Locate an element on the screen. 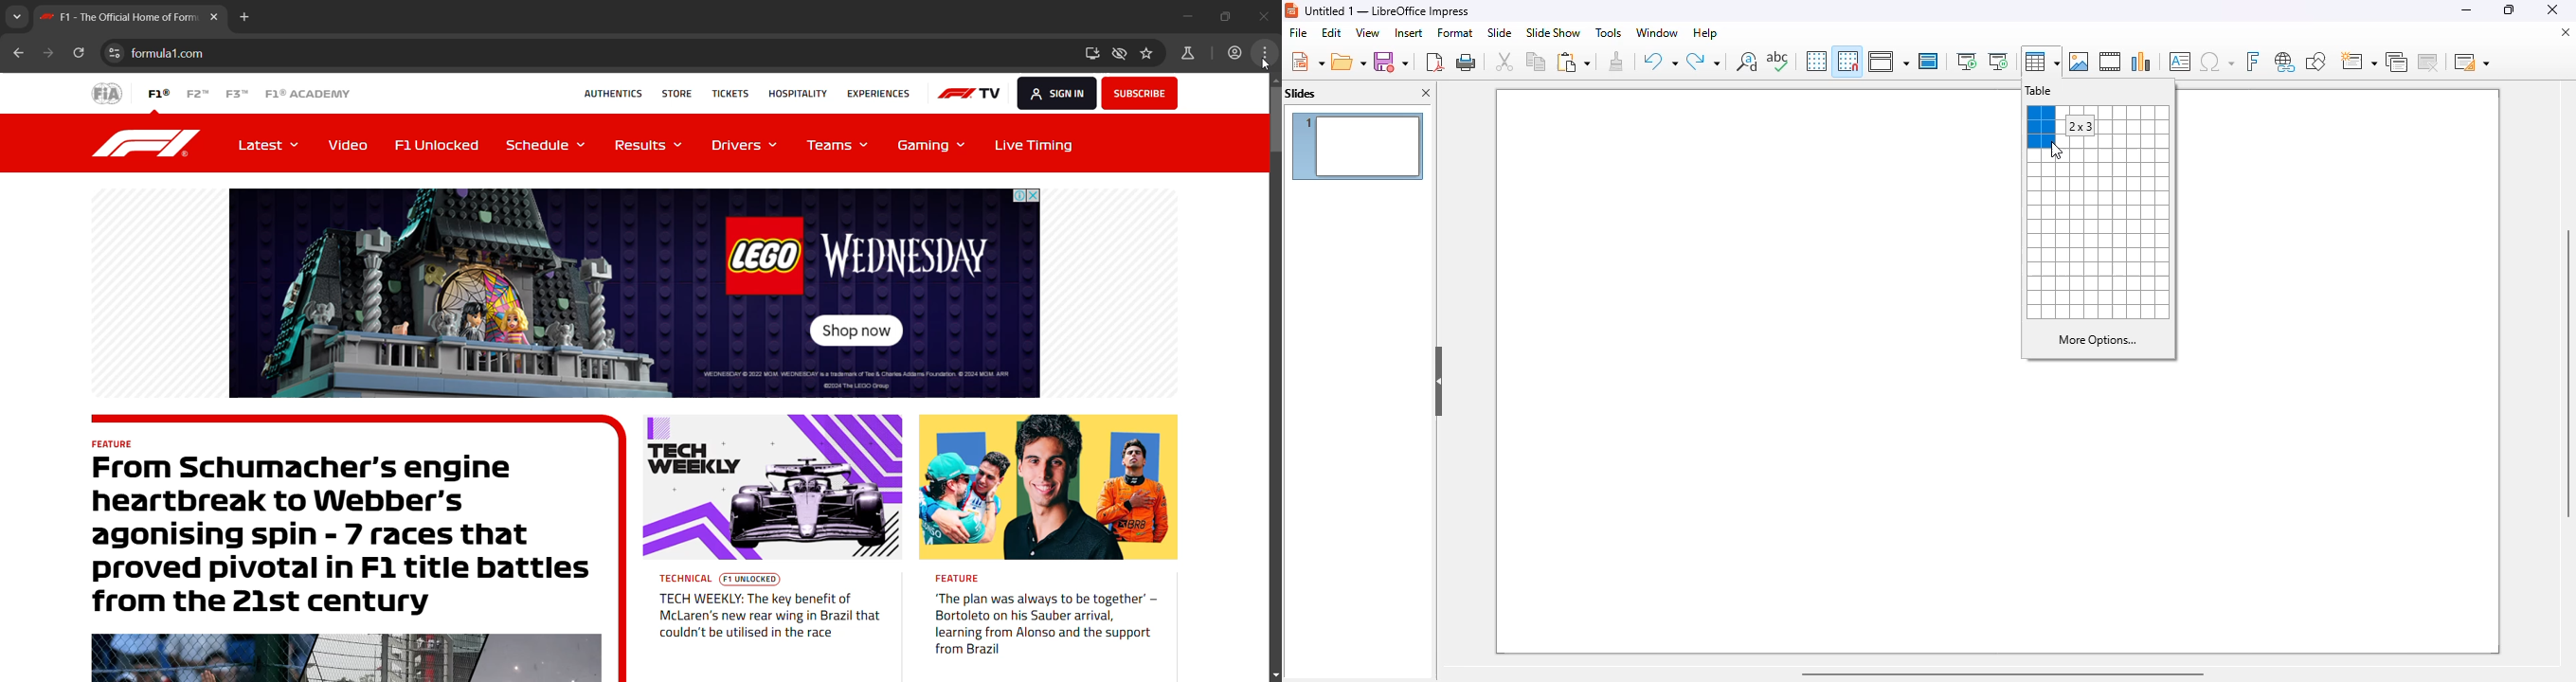  start from first slide is located at coordinates (1968, 62).